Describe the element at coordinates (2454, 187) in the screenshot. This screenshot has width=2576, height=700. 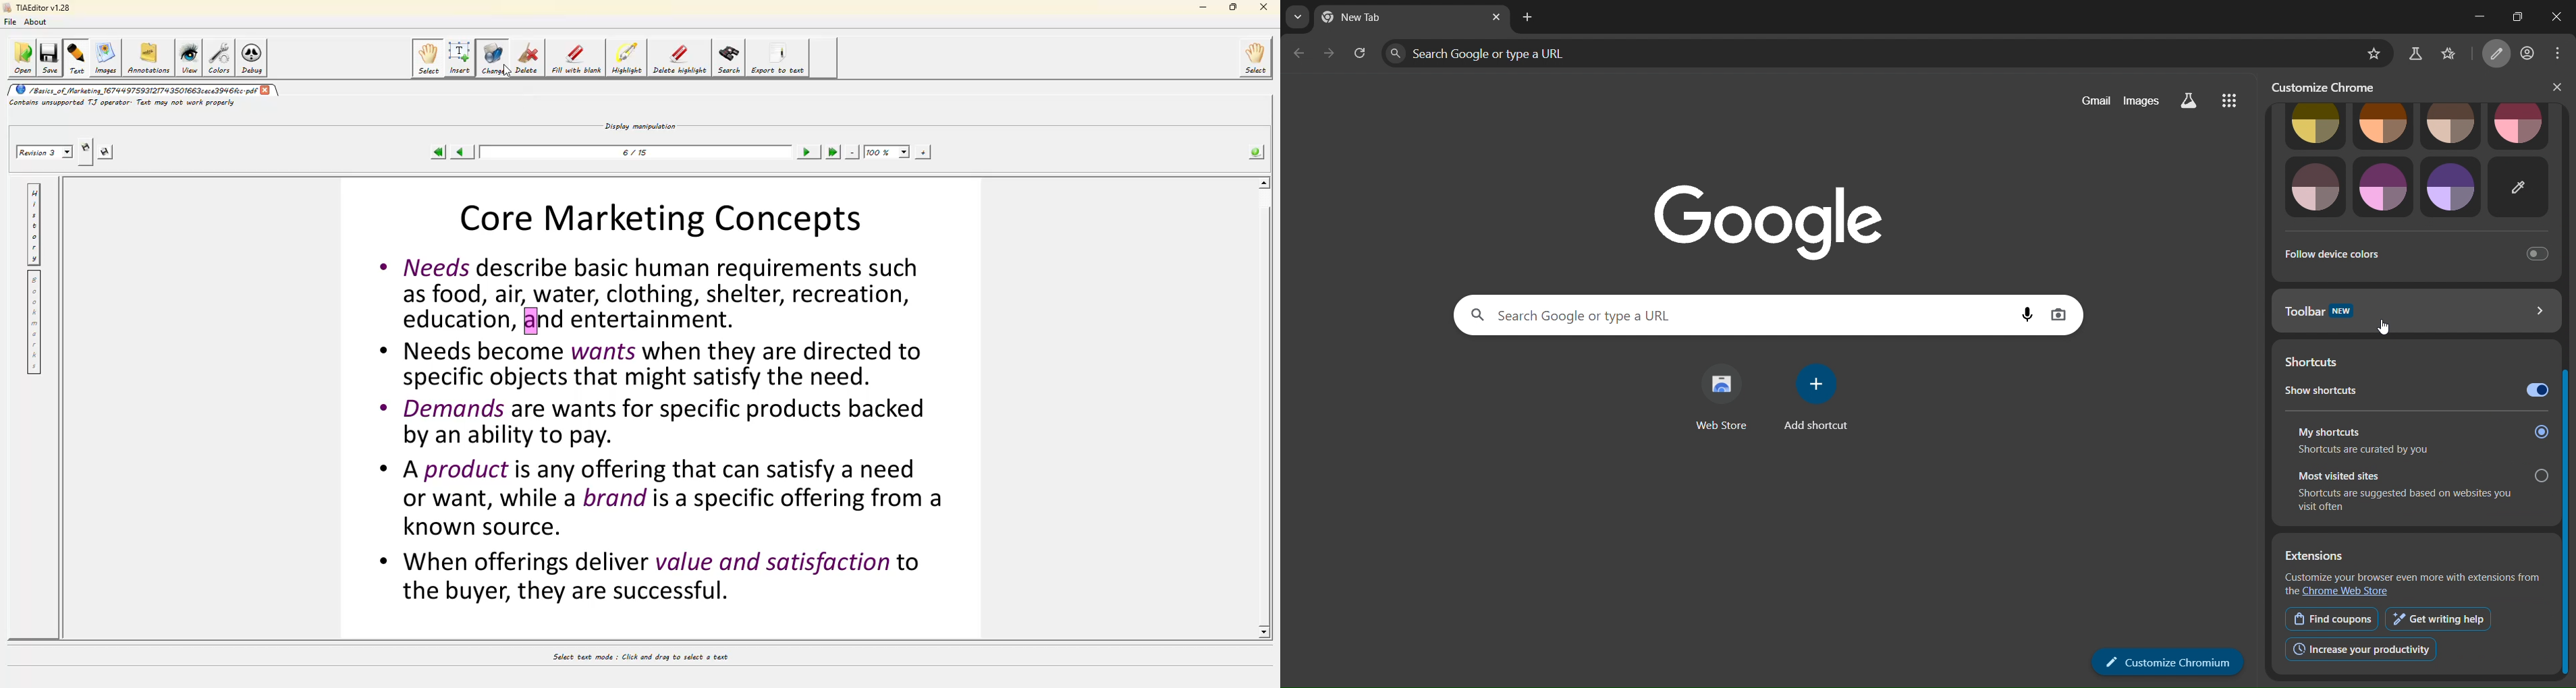
I see `image` at that location.